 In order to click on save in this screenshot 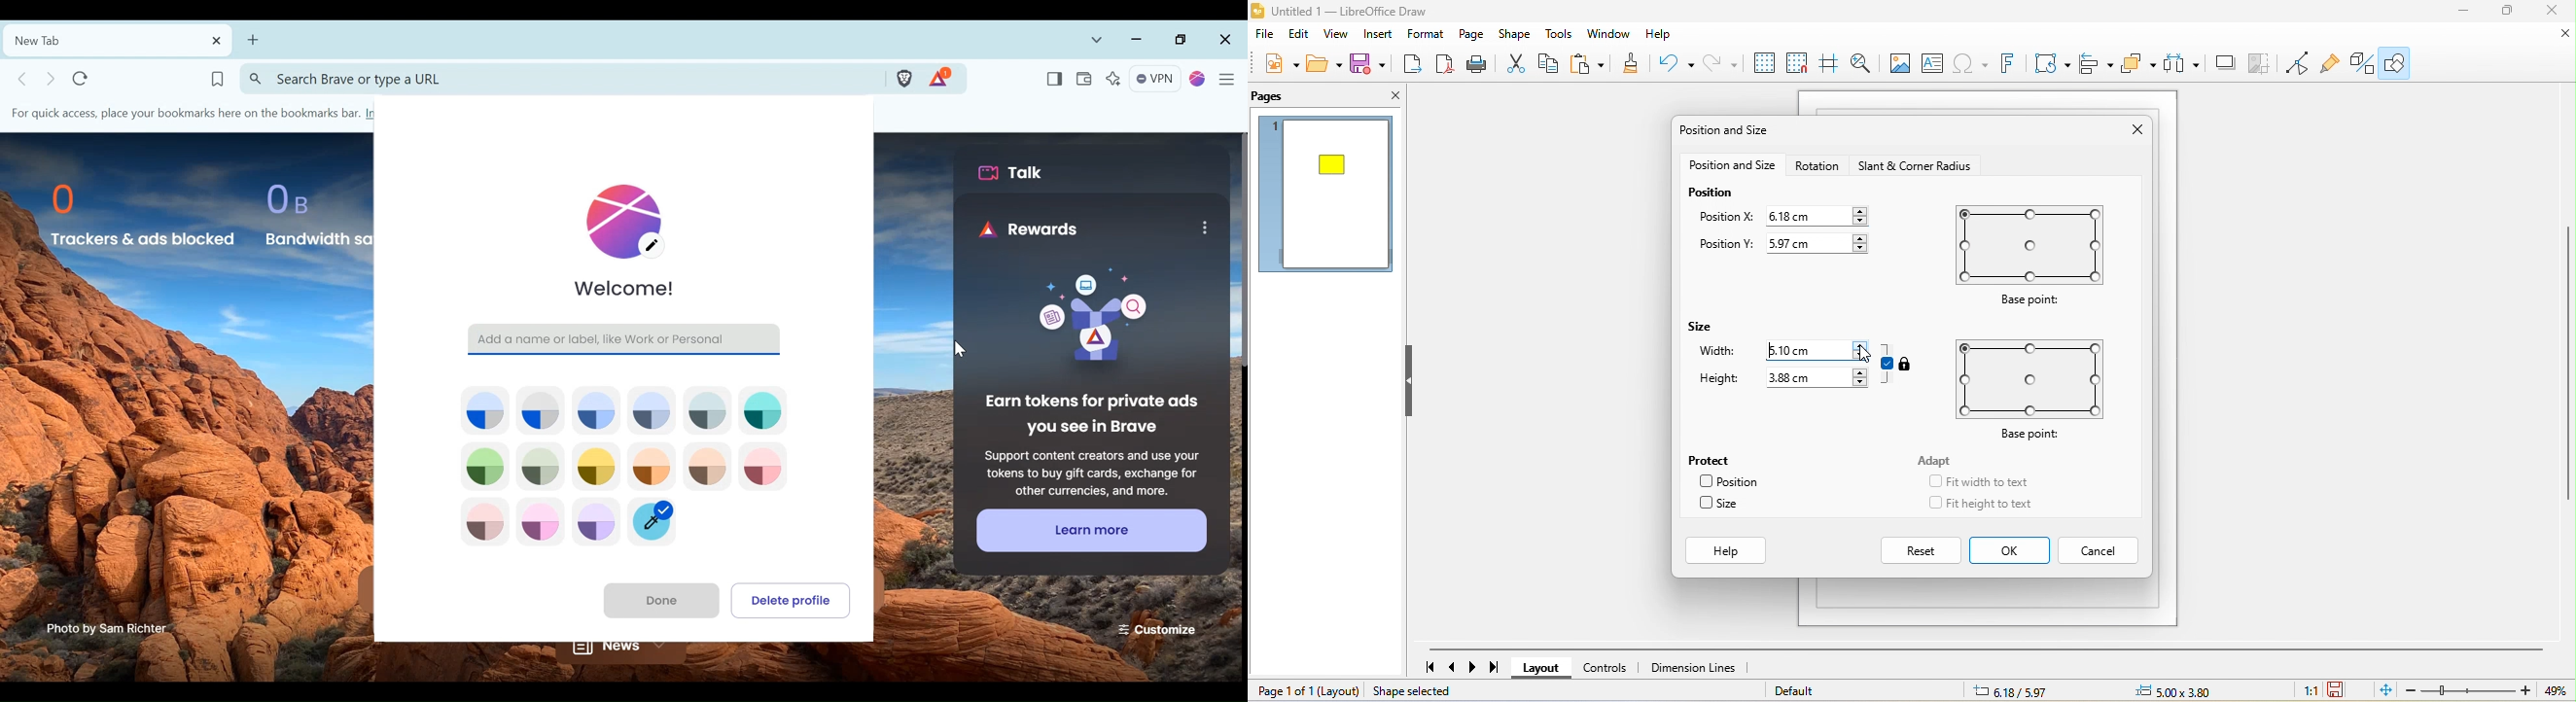, I will do `click(1369, 65)`.